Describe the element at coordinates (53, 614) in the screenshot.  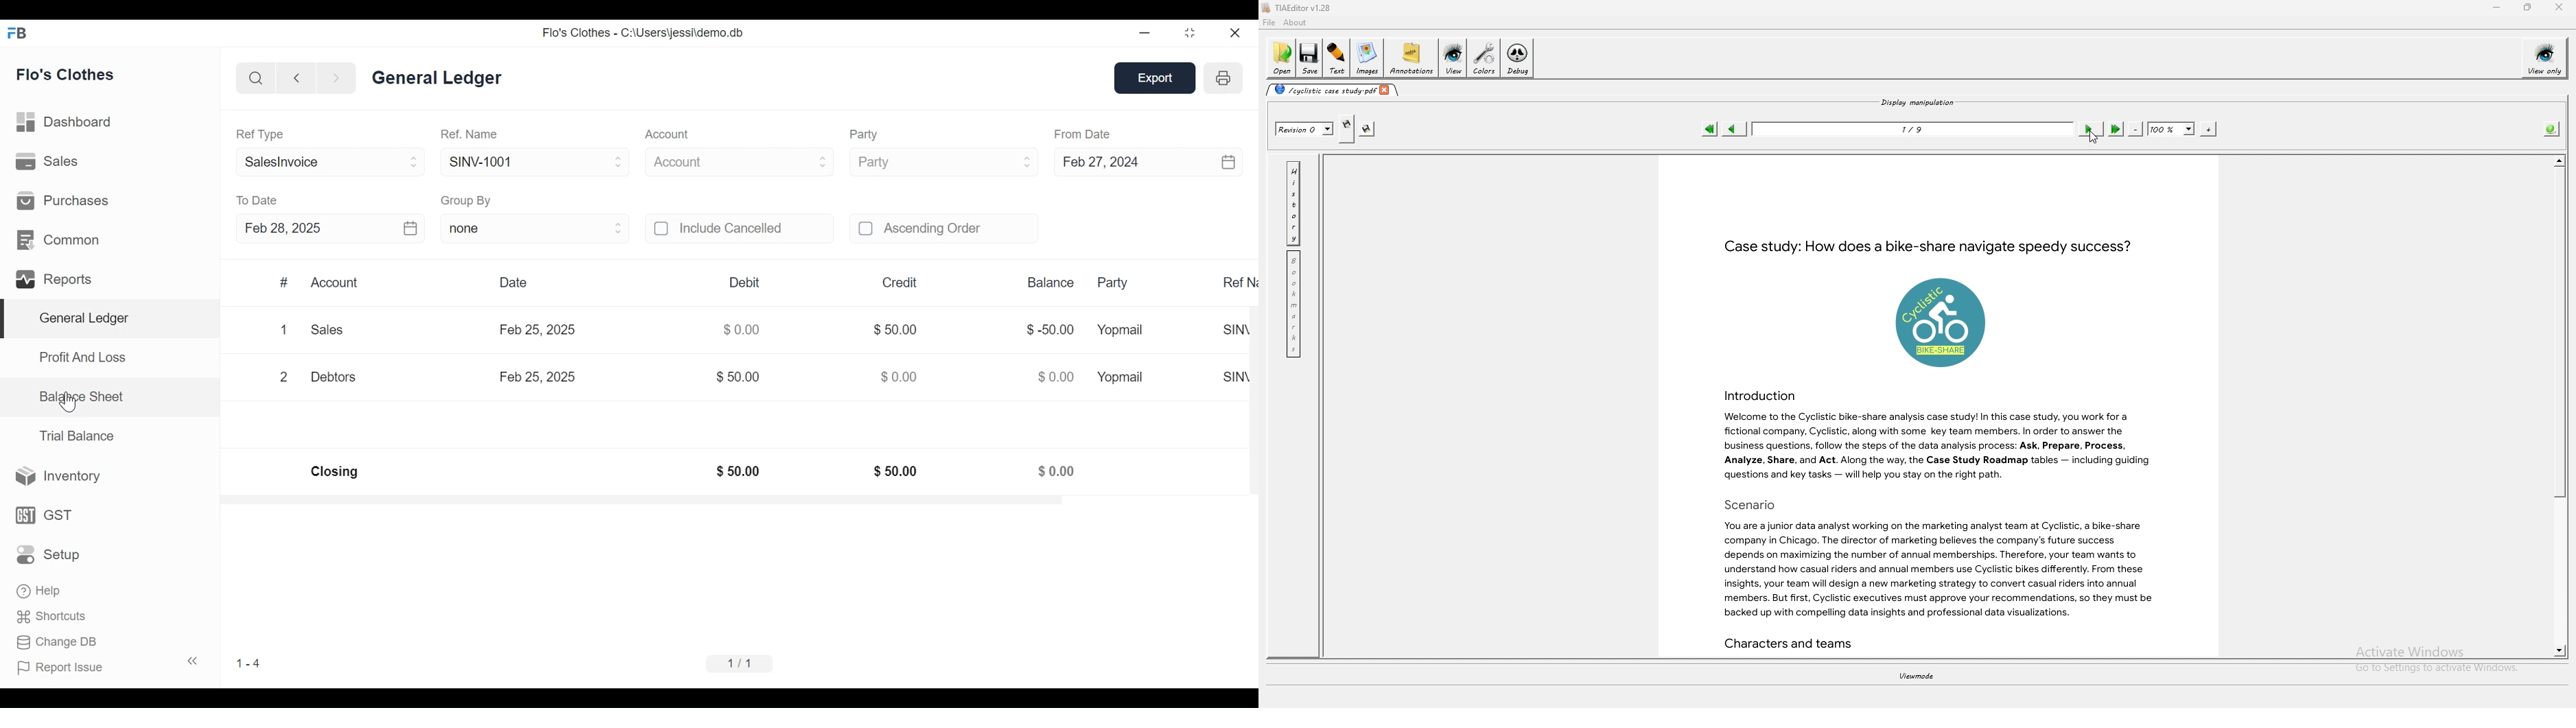
I see `Shortcuts` at that location.